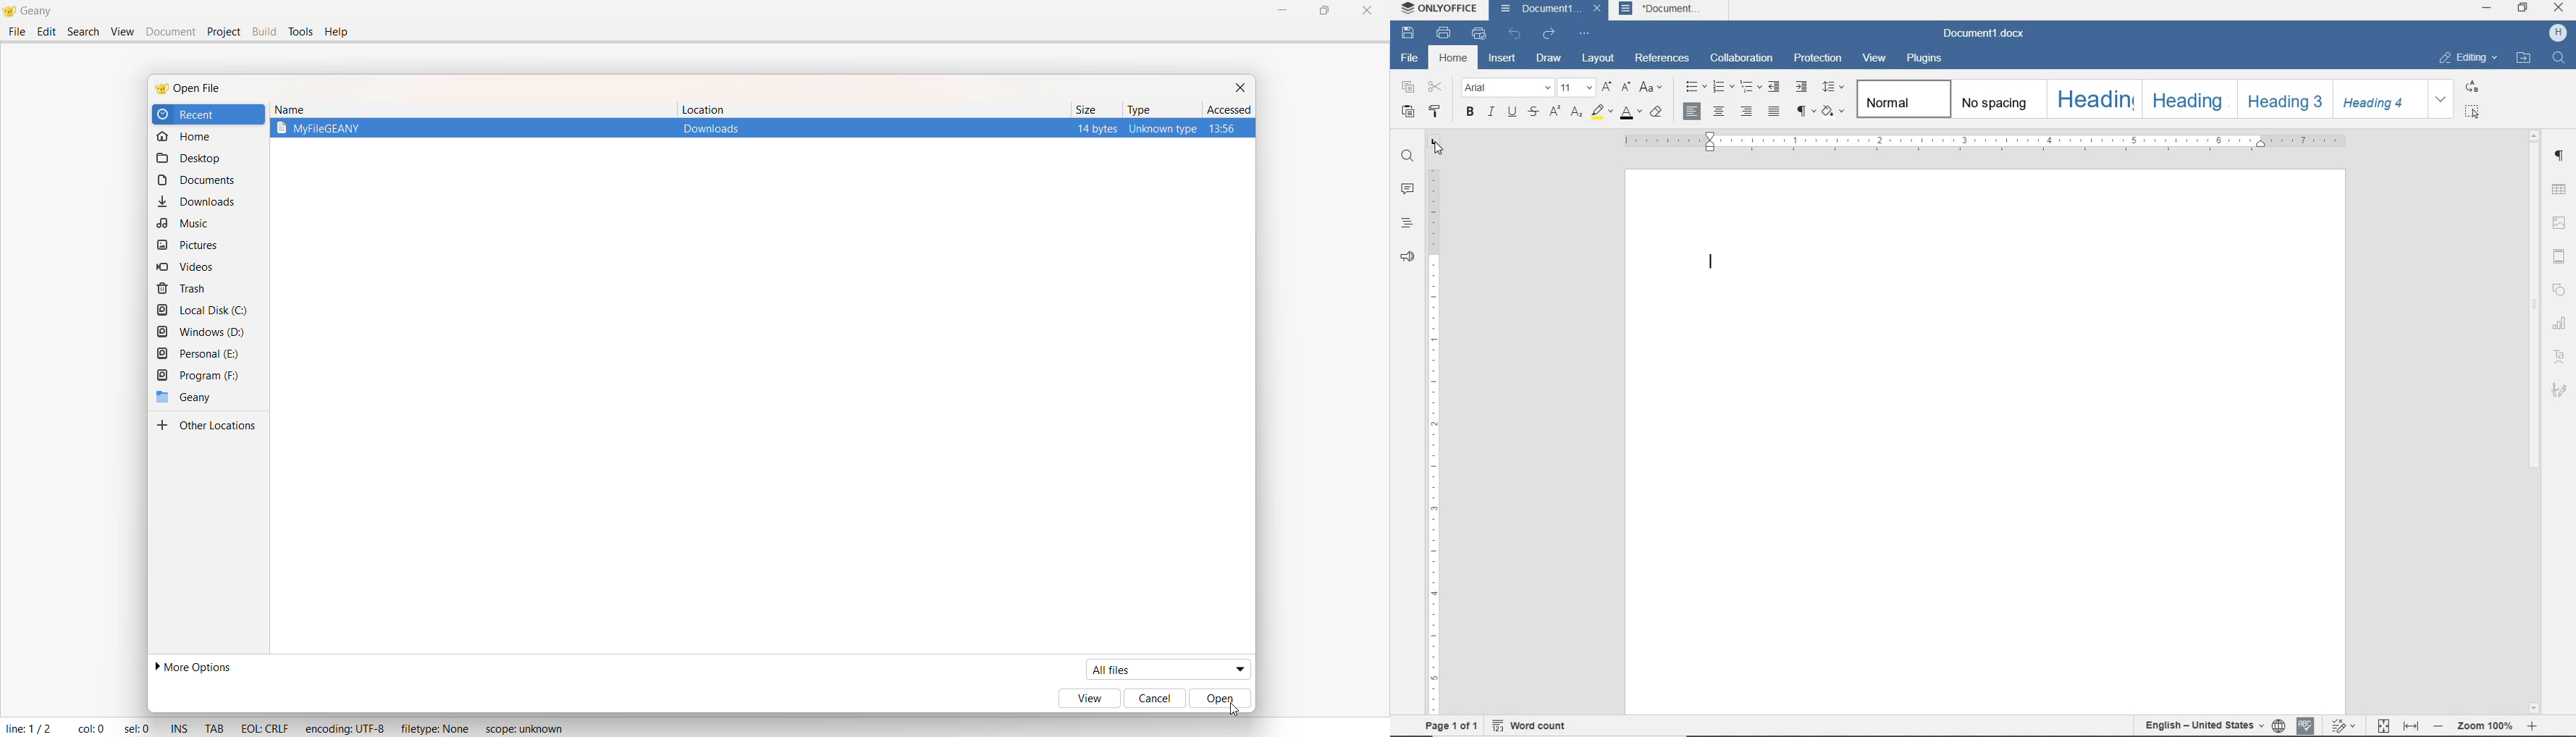 Image resolution: width=2576 pixels, height=756 pixels. I want to click on TAB STOP, so click(1436, 144).